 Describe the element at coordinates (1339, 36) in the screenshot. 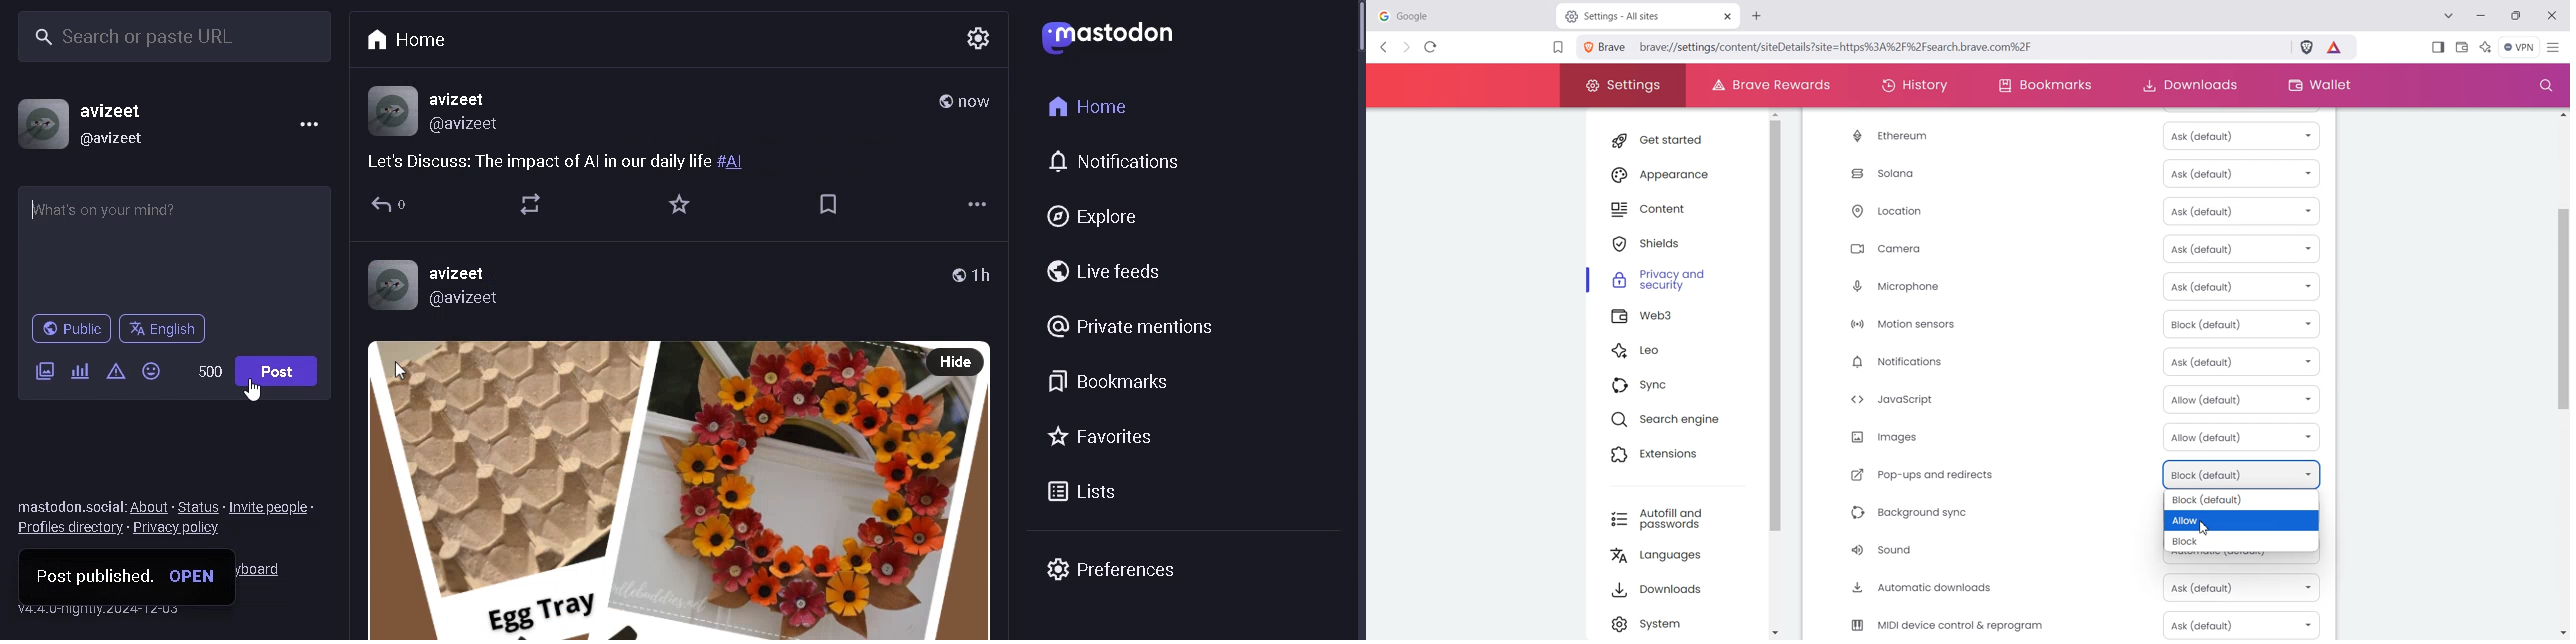

I see `scrollbar` at that location.